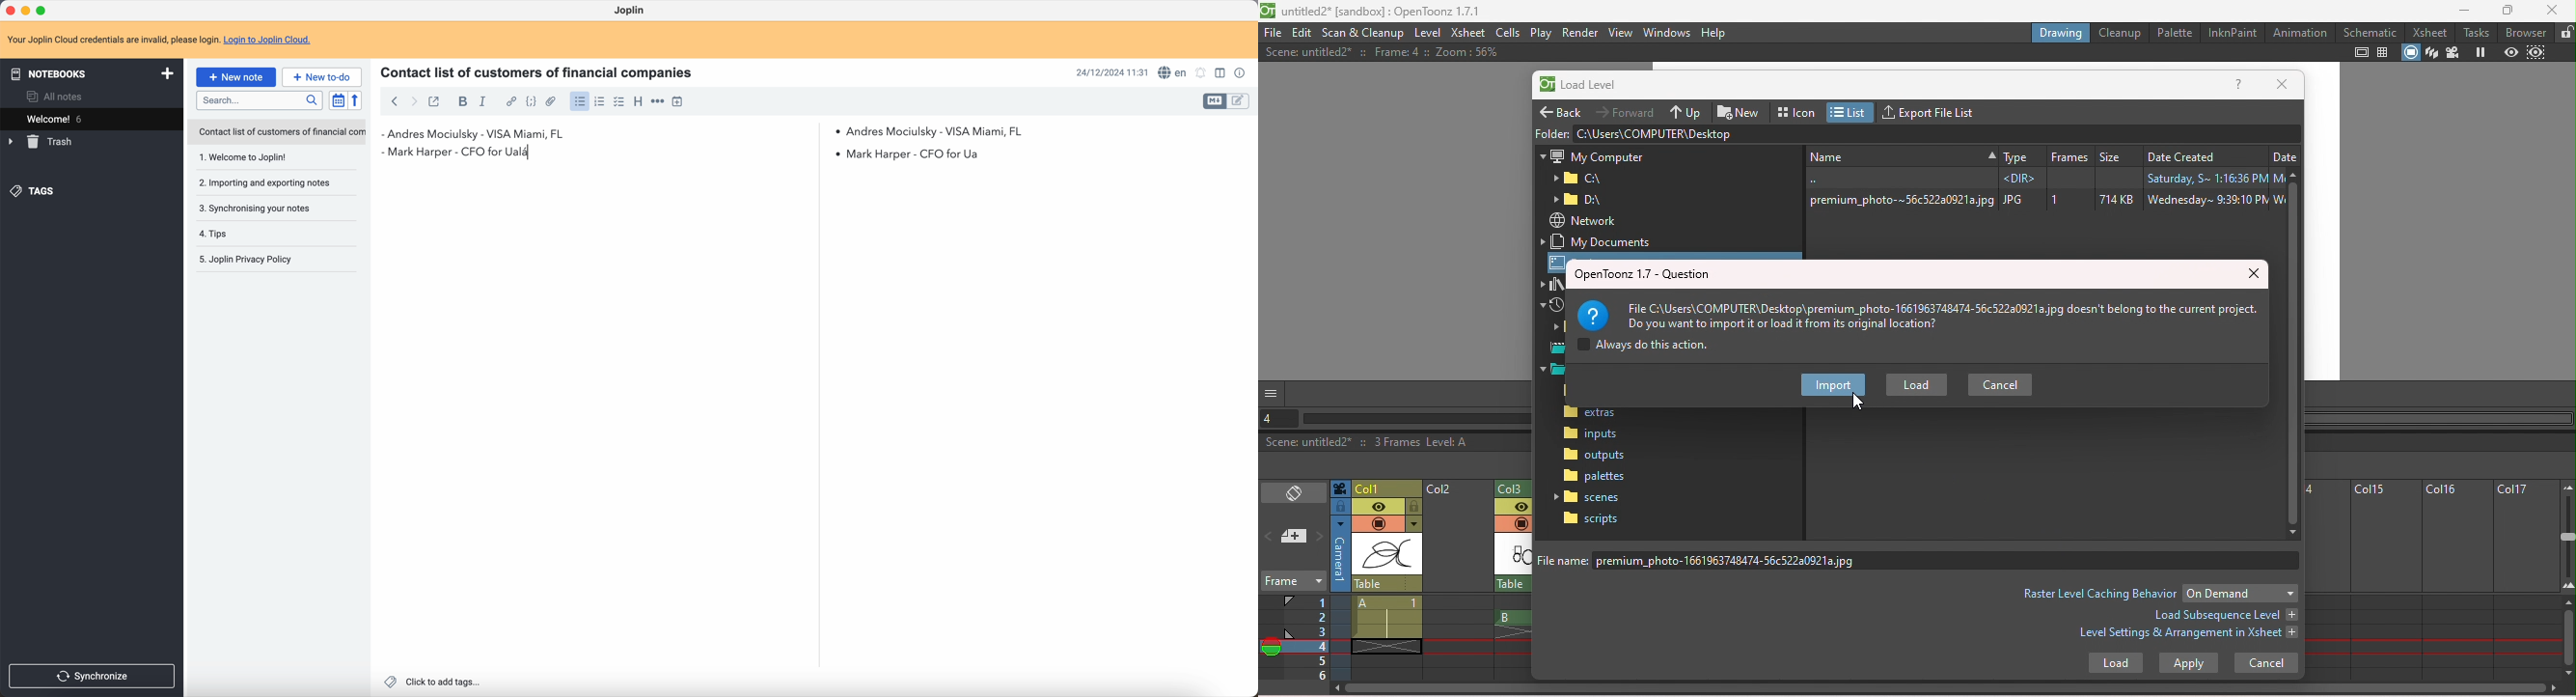 Image resolution: width=2576 pixels, height=700 pixels. What do you see at coordinates (1427, 34) in the screenshot?
I see `Level` at bounding box center [1427, 34].